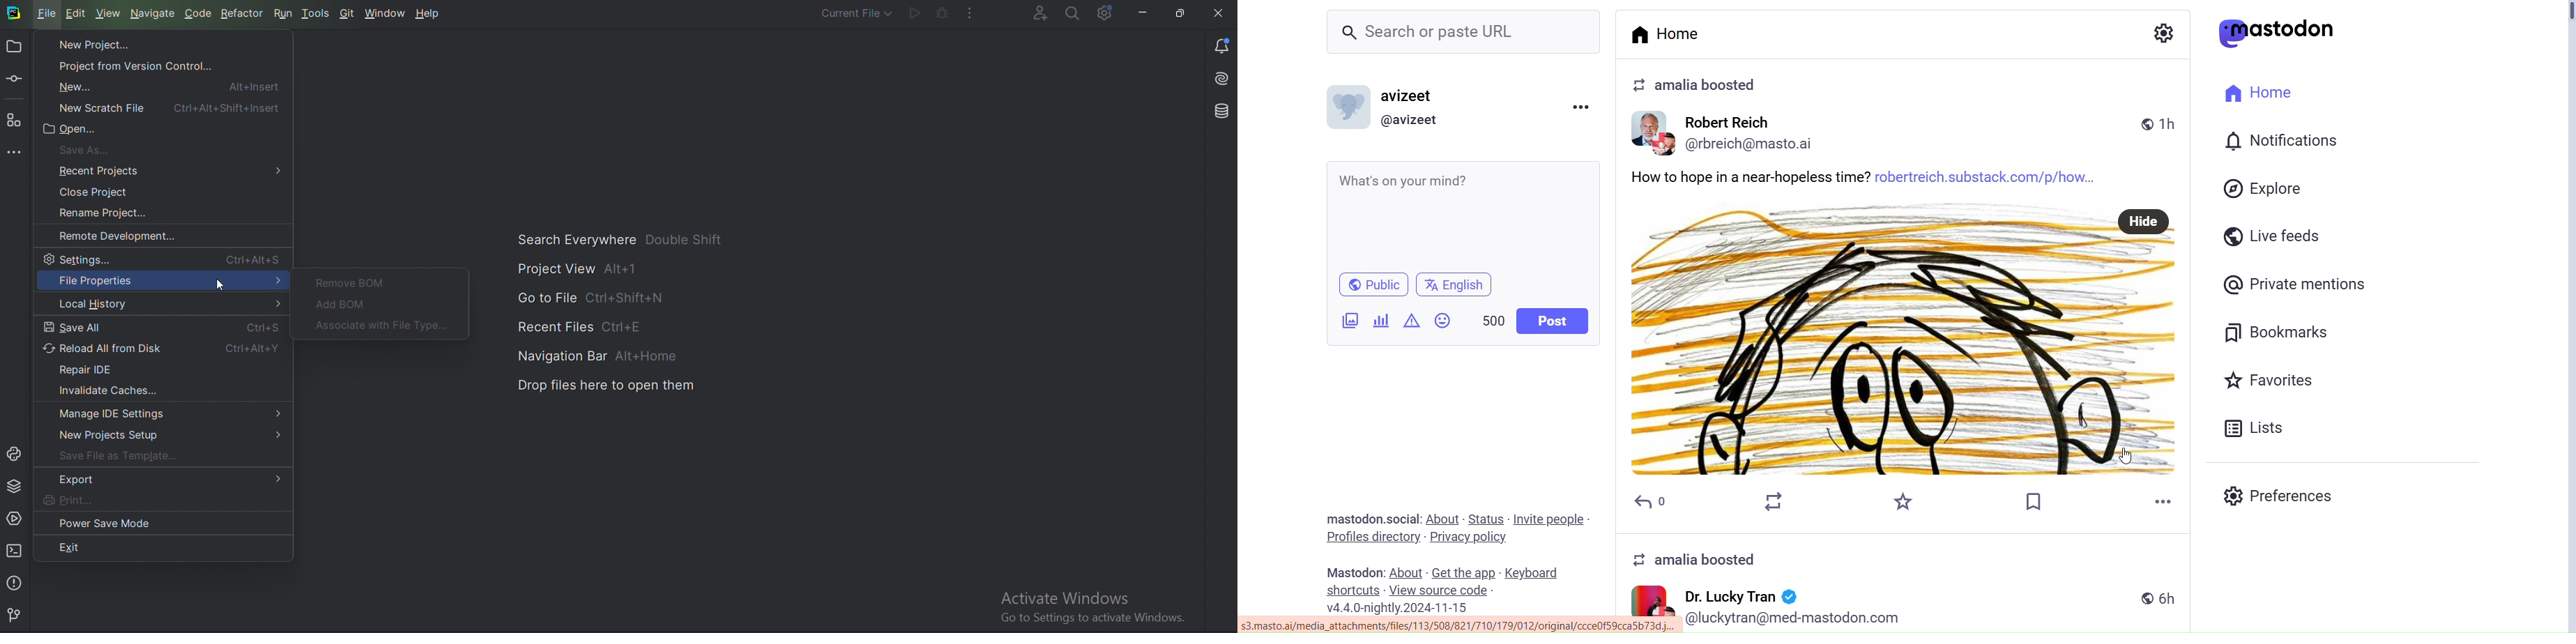 Image resolution: width=2576 pixels, height=644 pixels. I want to click on Notification, so click(2280, 141).